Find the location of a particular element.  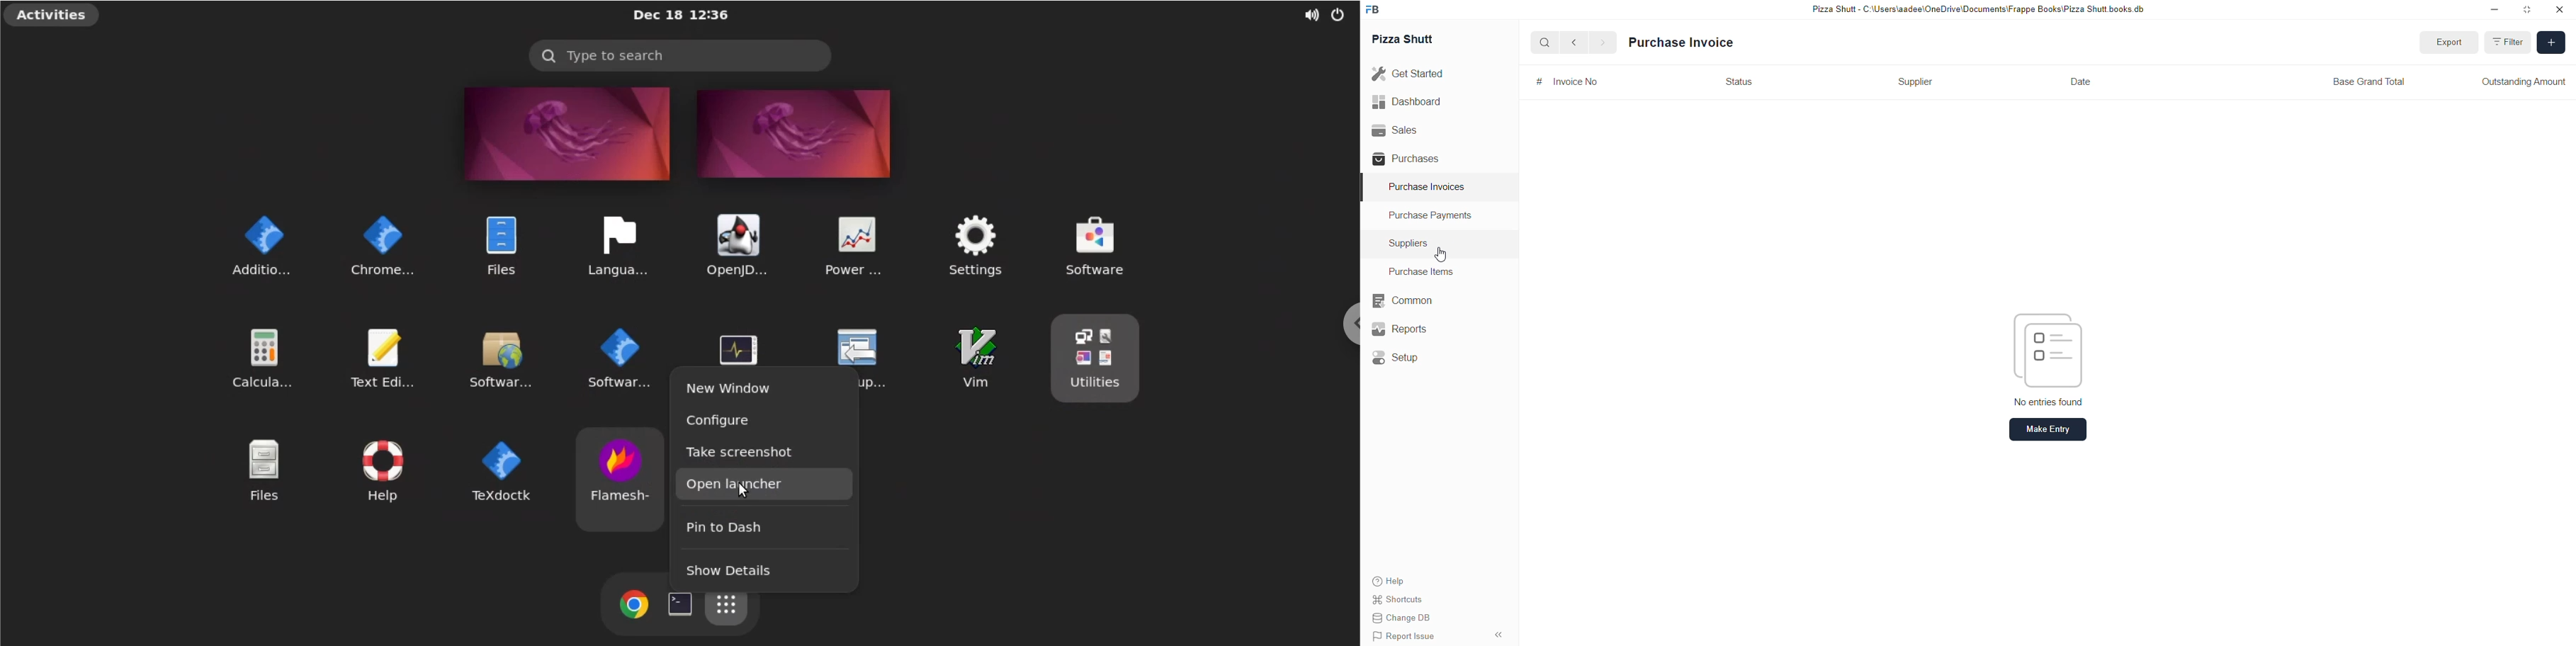

Purchase Invoices is located at coordinates (1432, 189).